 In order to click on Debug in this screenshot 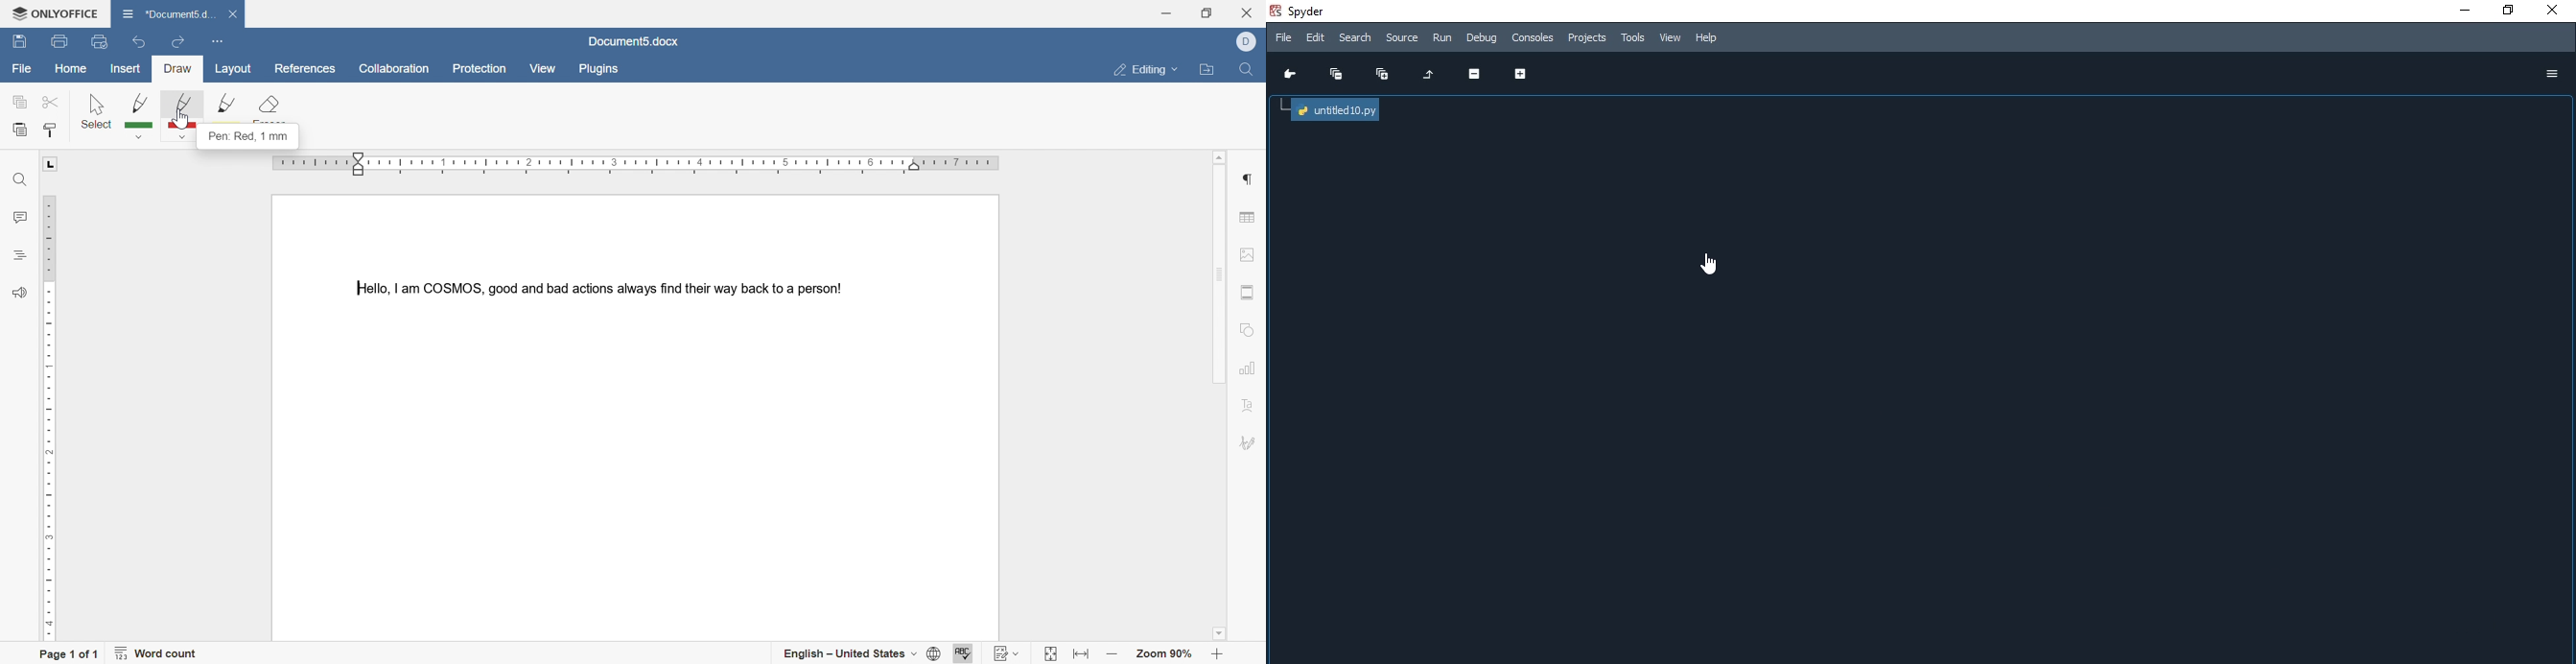, I will do `click(1483, 38)`.